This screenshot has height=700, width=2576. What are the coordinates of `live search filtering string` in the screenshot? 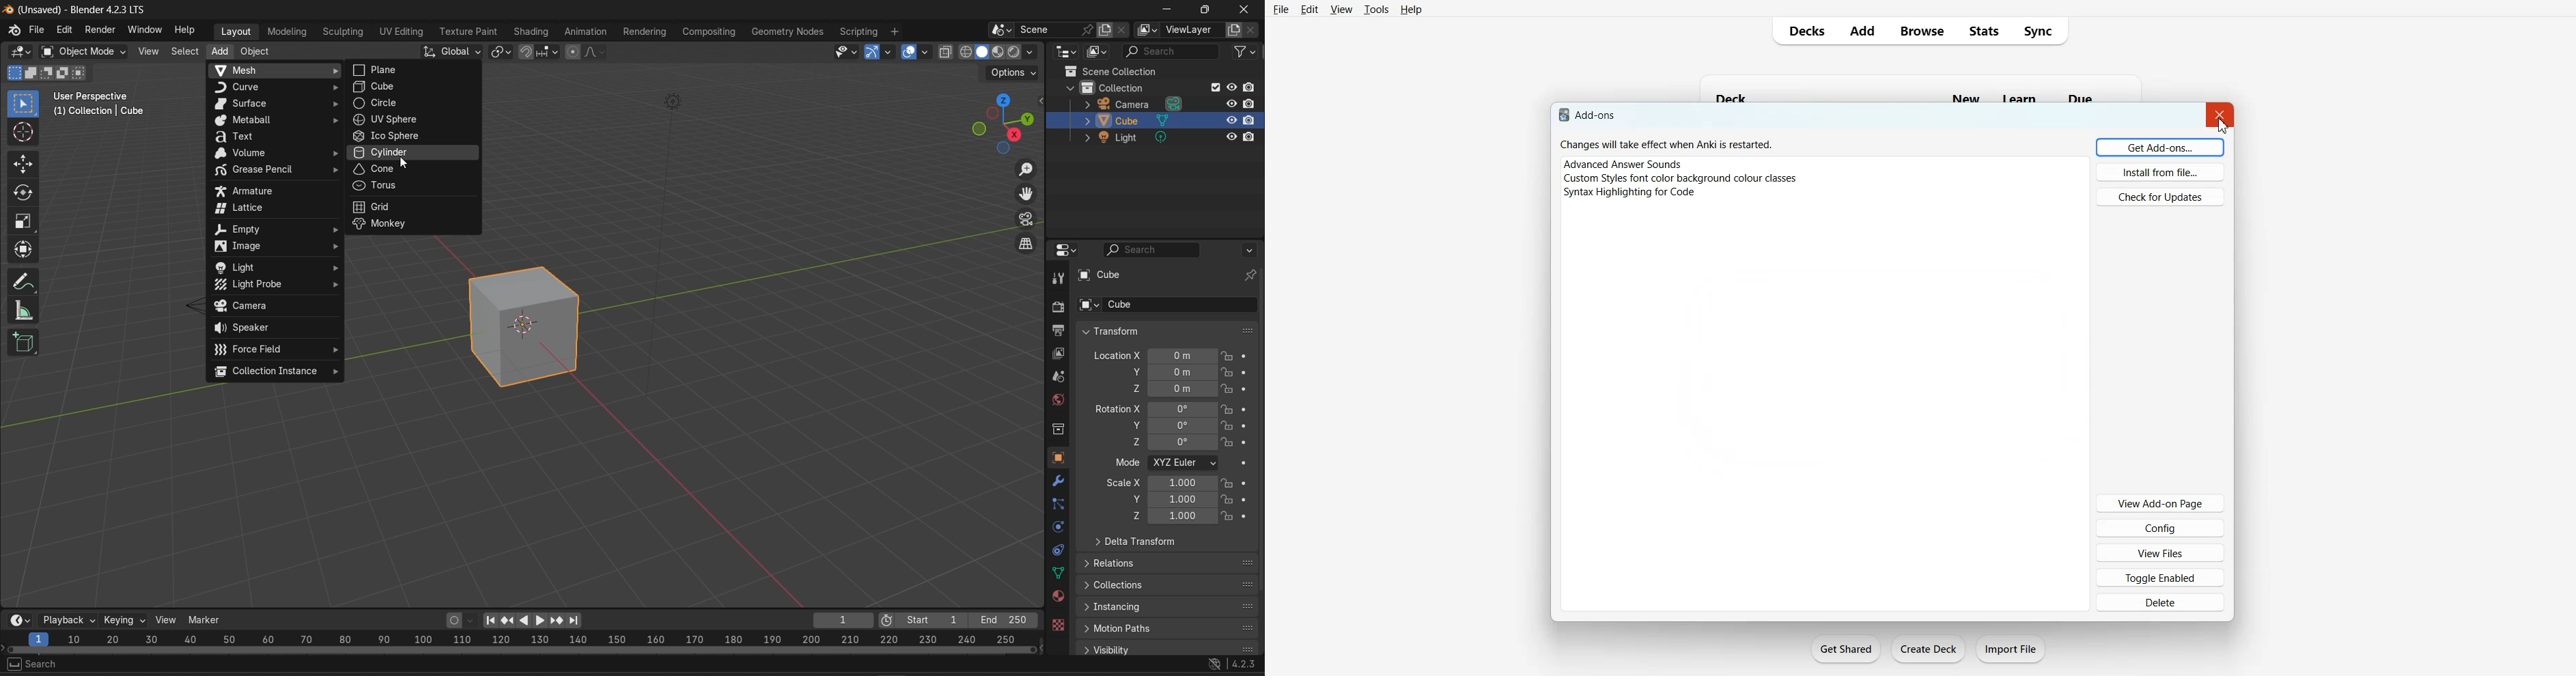 It's located at (1155, 250).